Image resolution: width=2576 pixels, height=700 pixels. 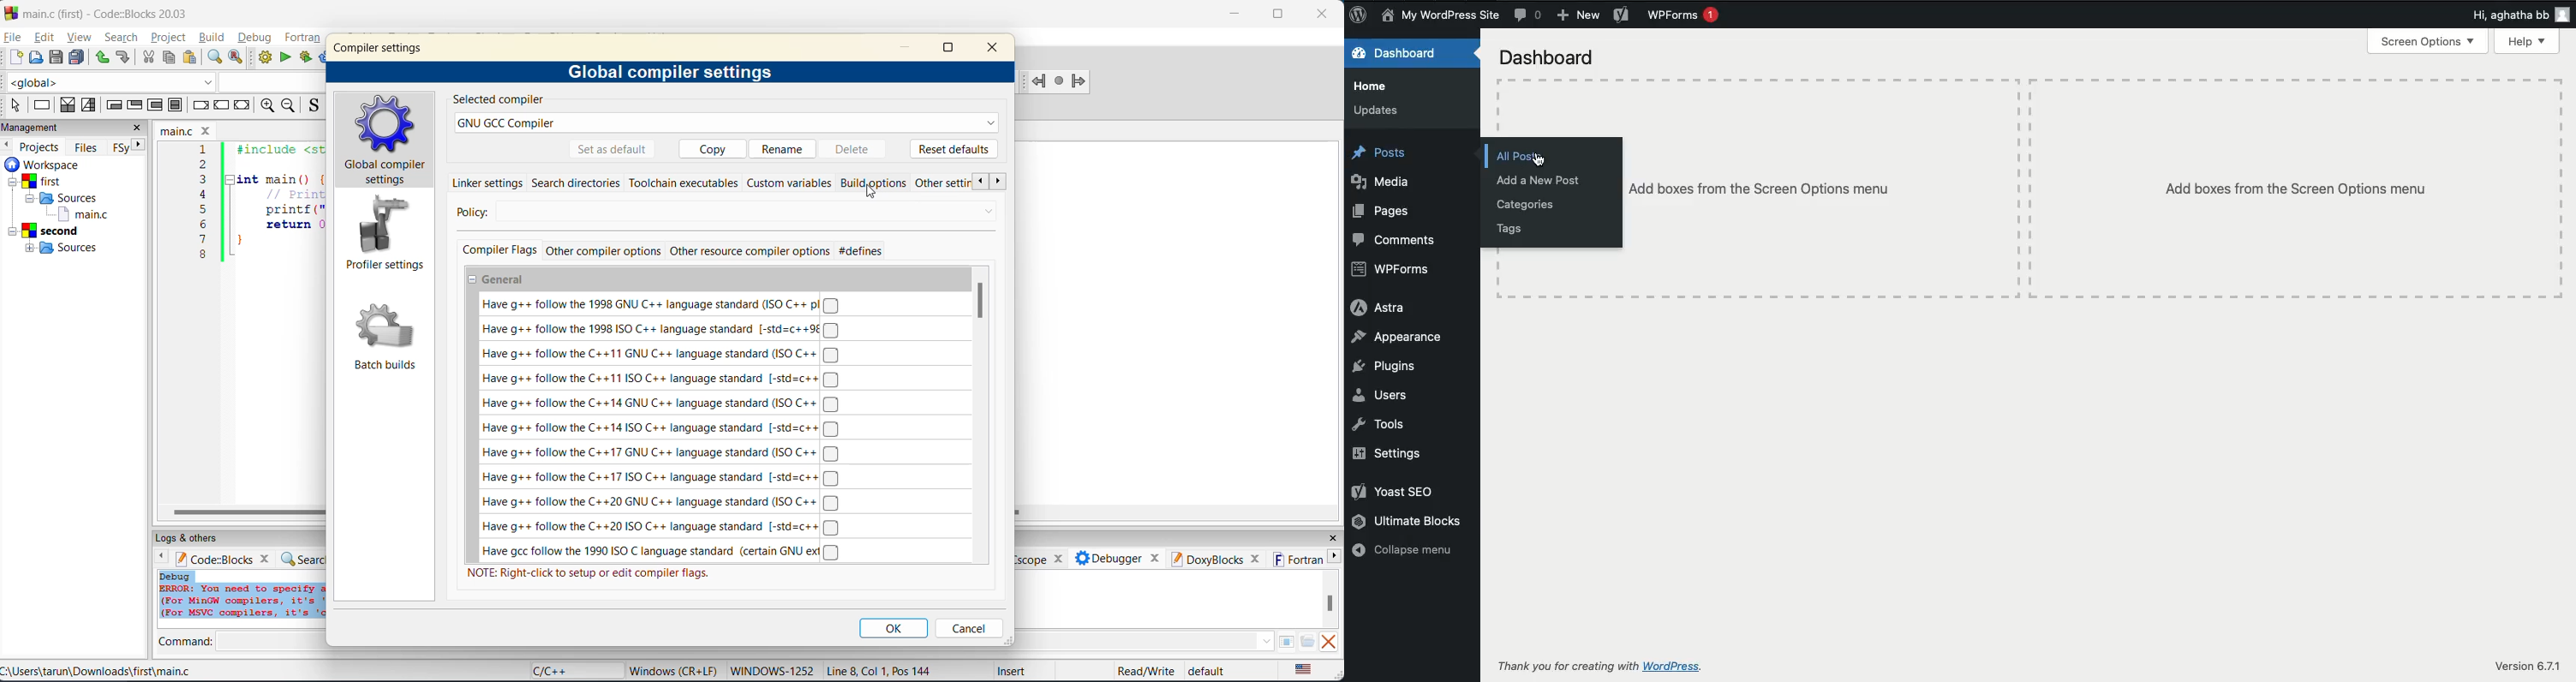 What do you see at coordinates (861, 251) in the screenshot?
I see `#defines` at bounding box center [861, 251].